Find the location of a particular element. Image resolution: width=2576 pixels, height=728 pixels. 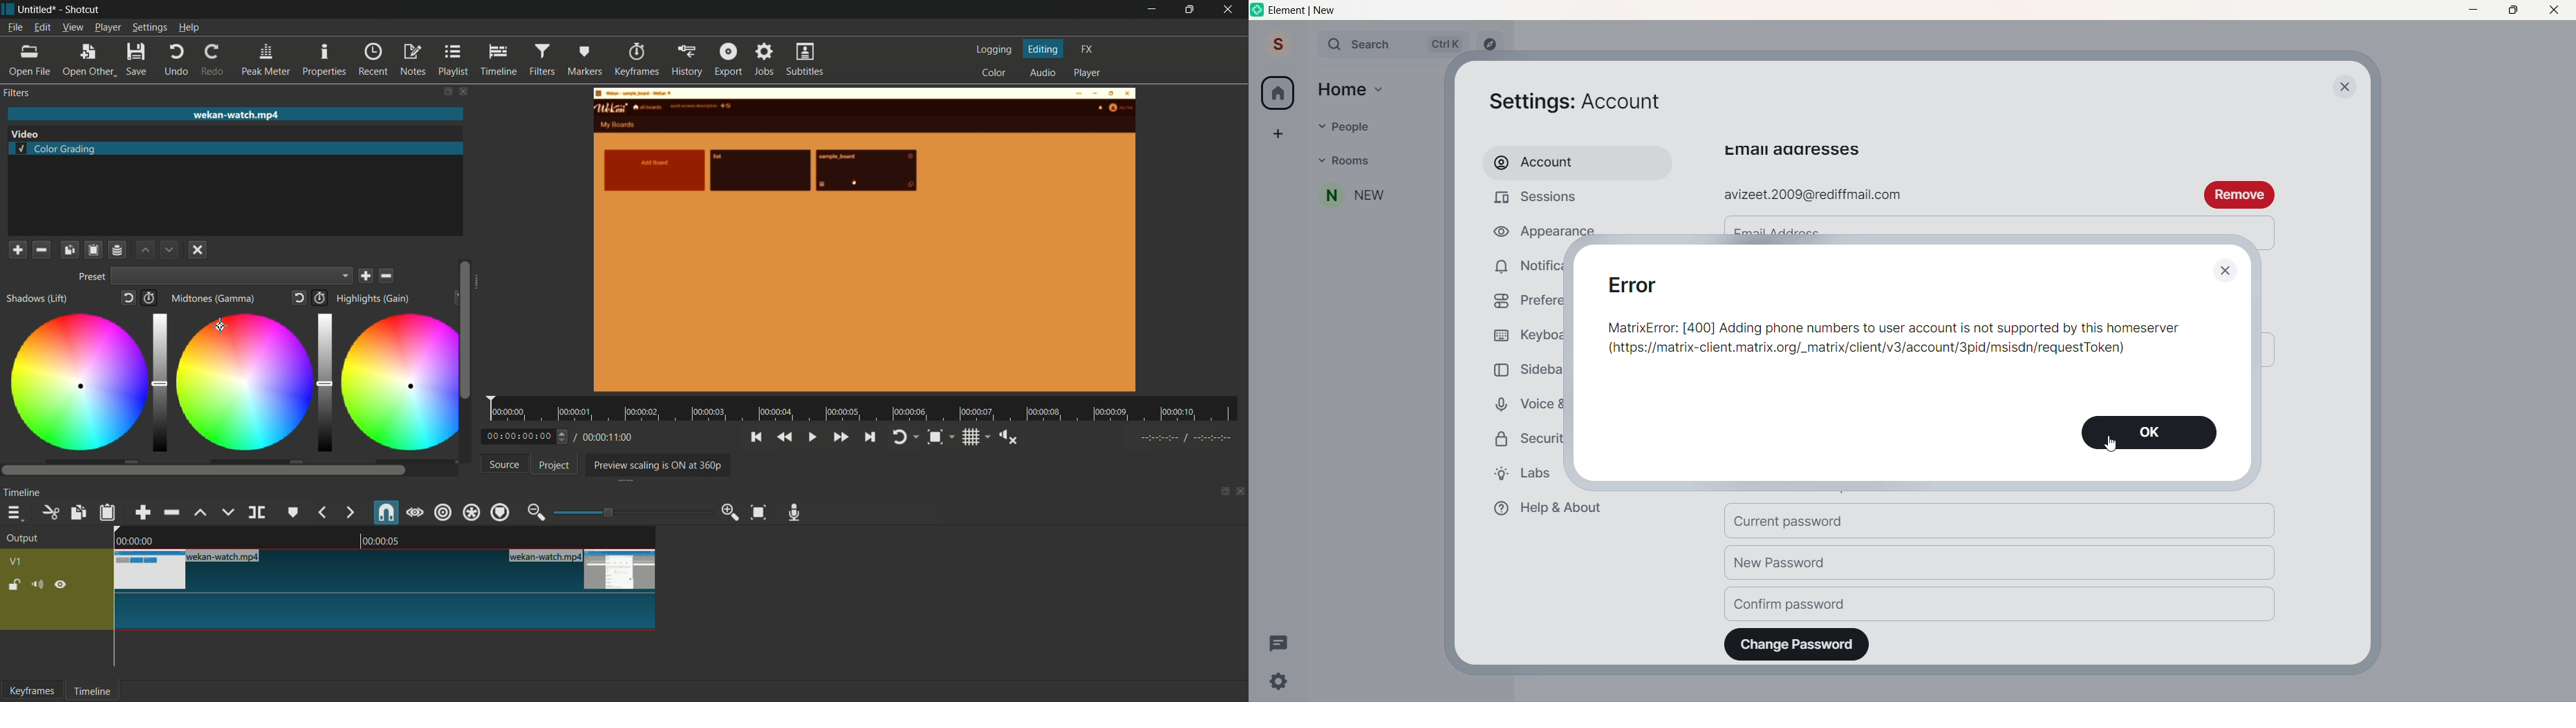

00.00.05 is located at coordinates (392, 541).